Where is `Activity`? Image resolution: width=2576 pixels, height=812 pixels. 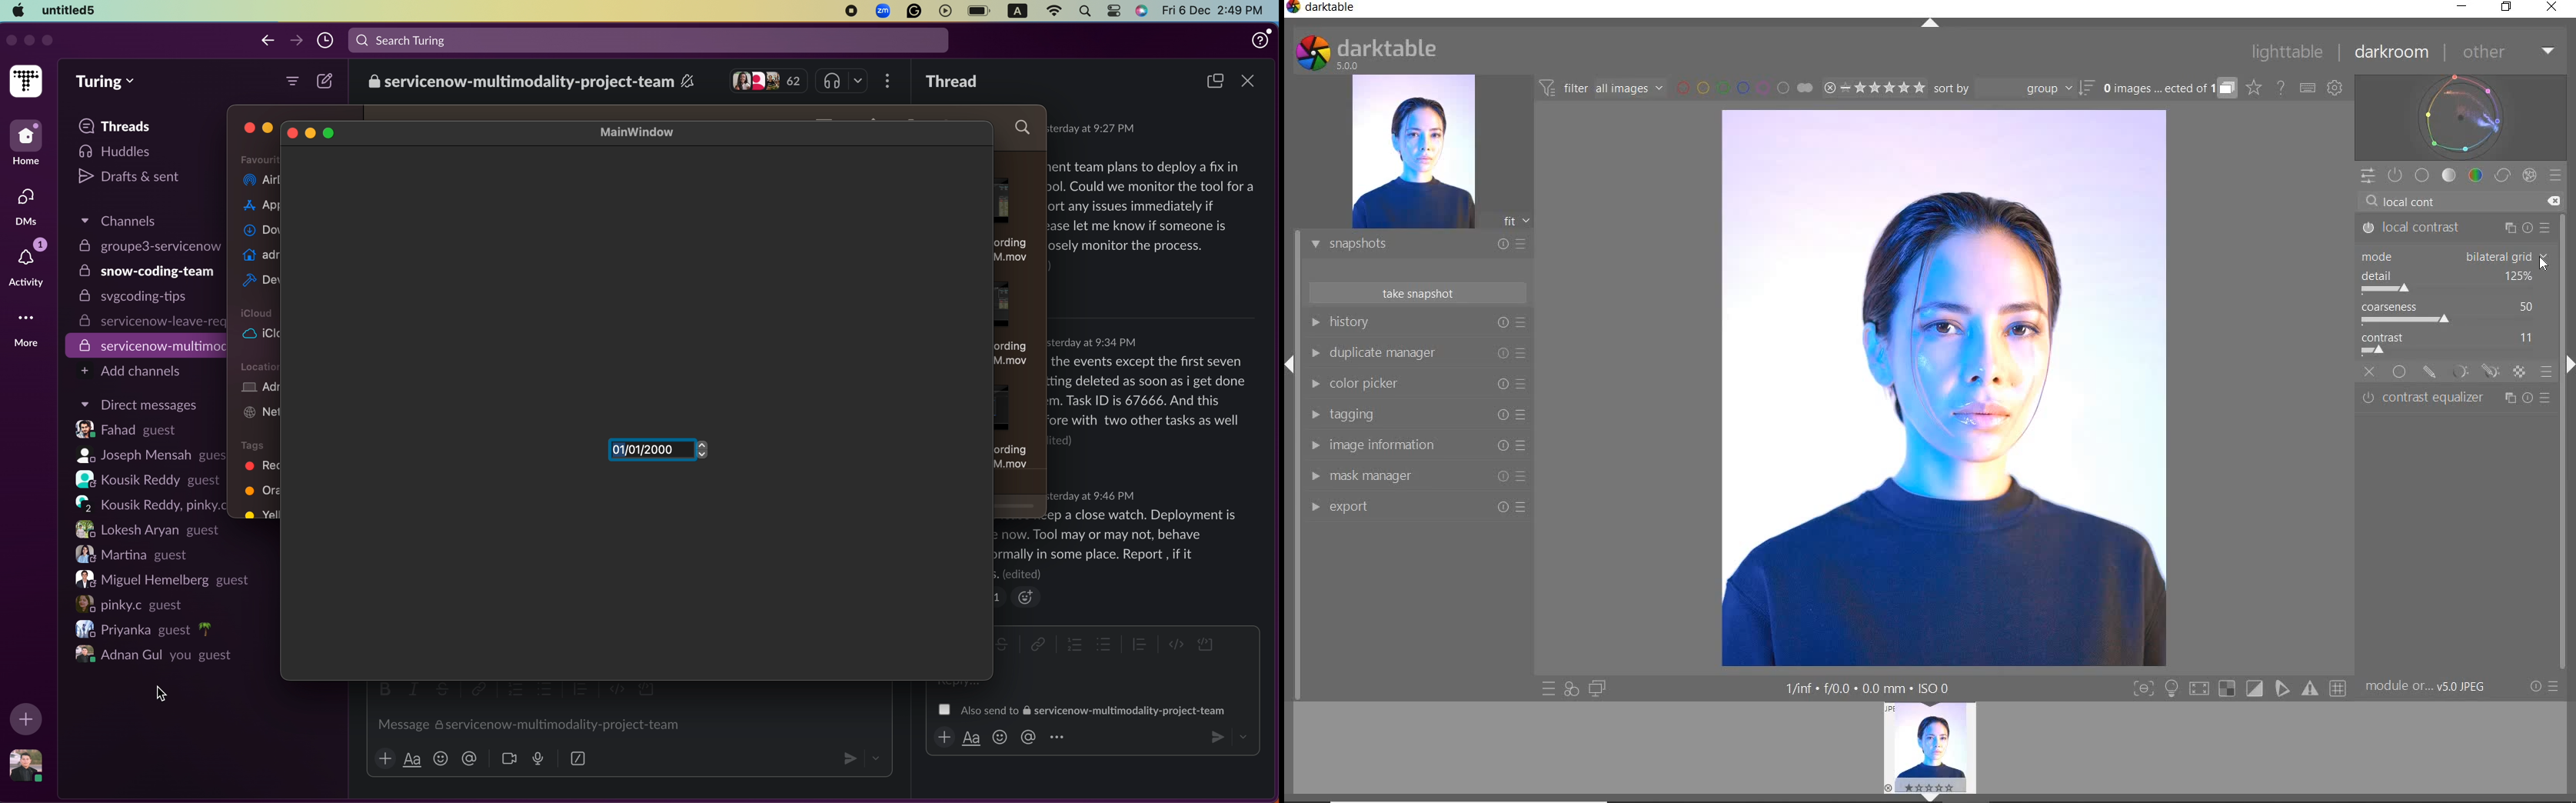 Activity is located at coordinates (30, 264).